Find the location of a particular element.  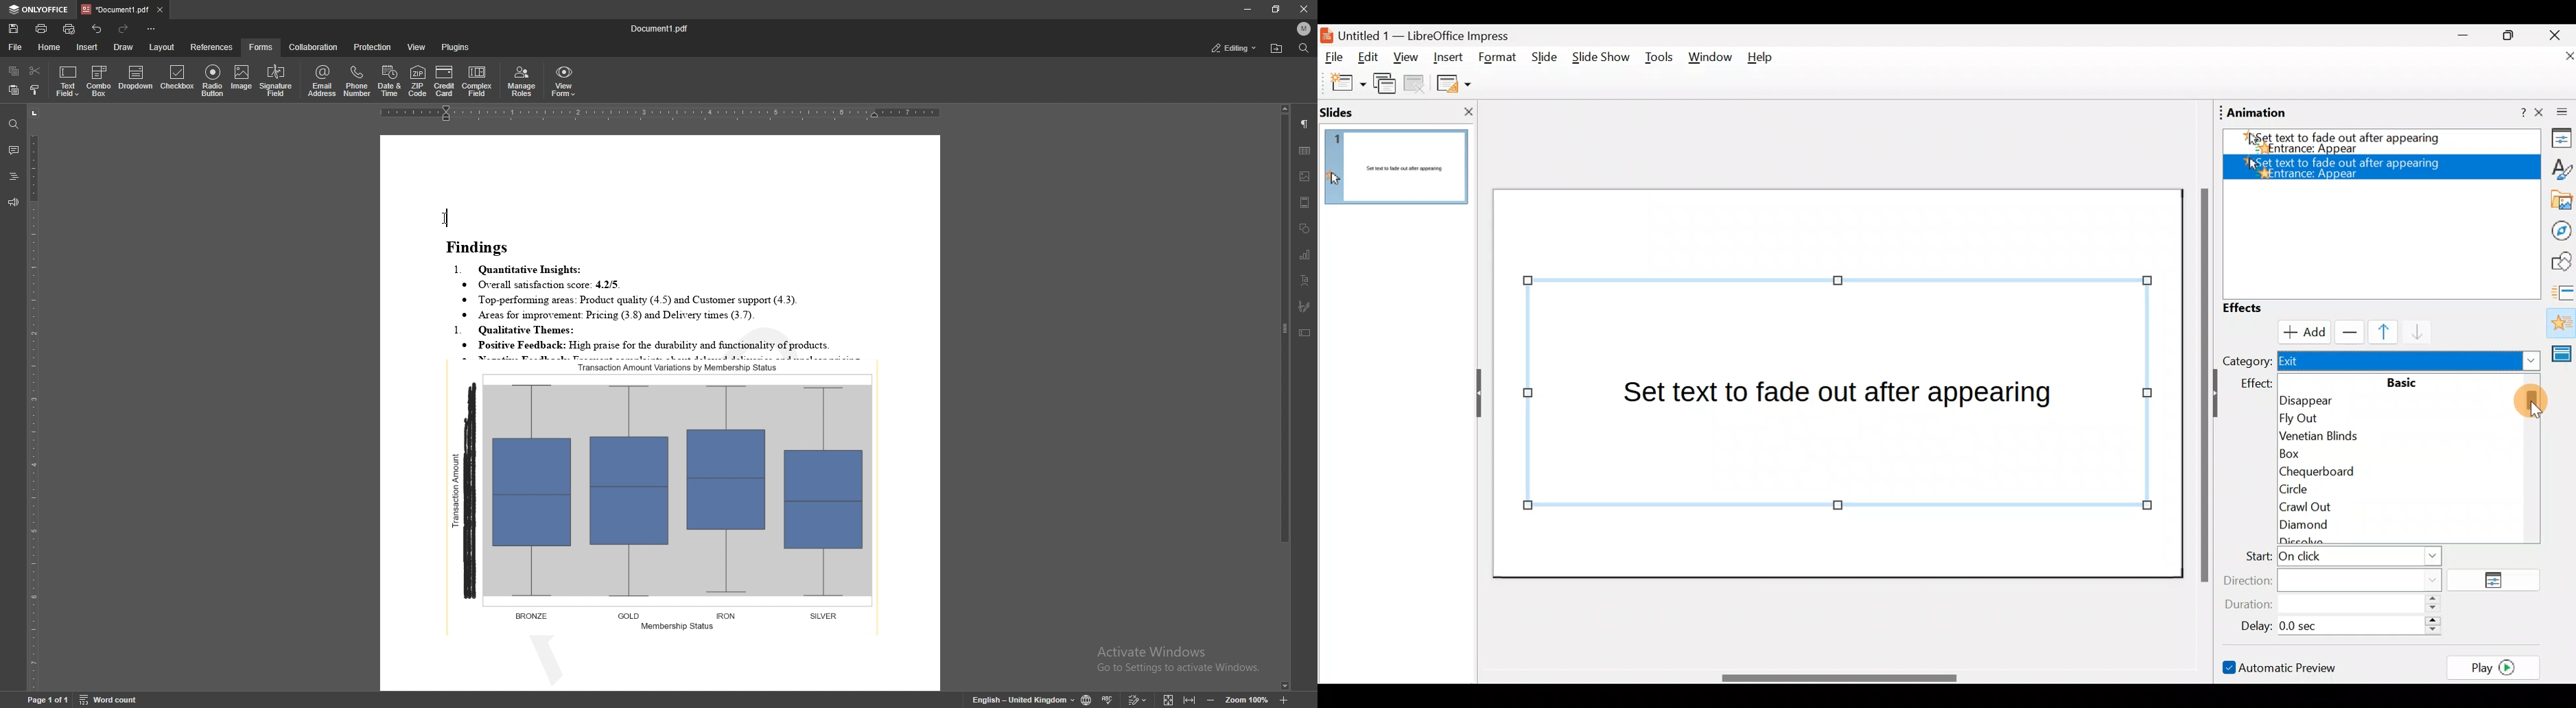

quick print is located at coordinates (69, 30).